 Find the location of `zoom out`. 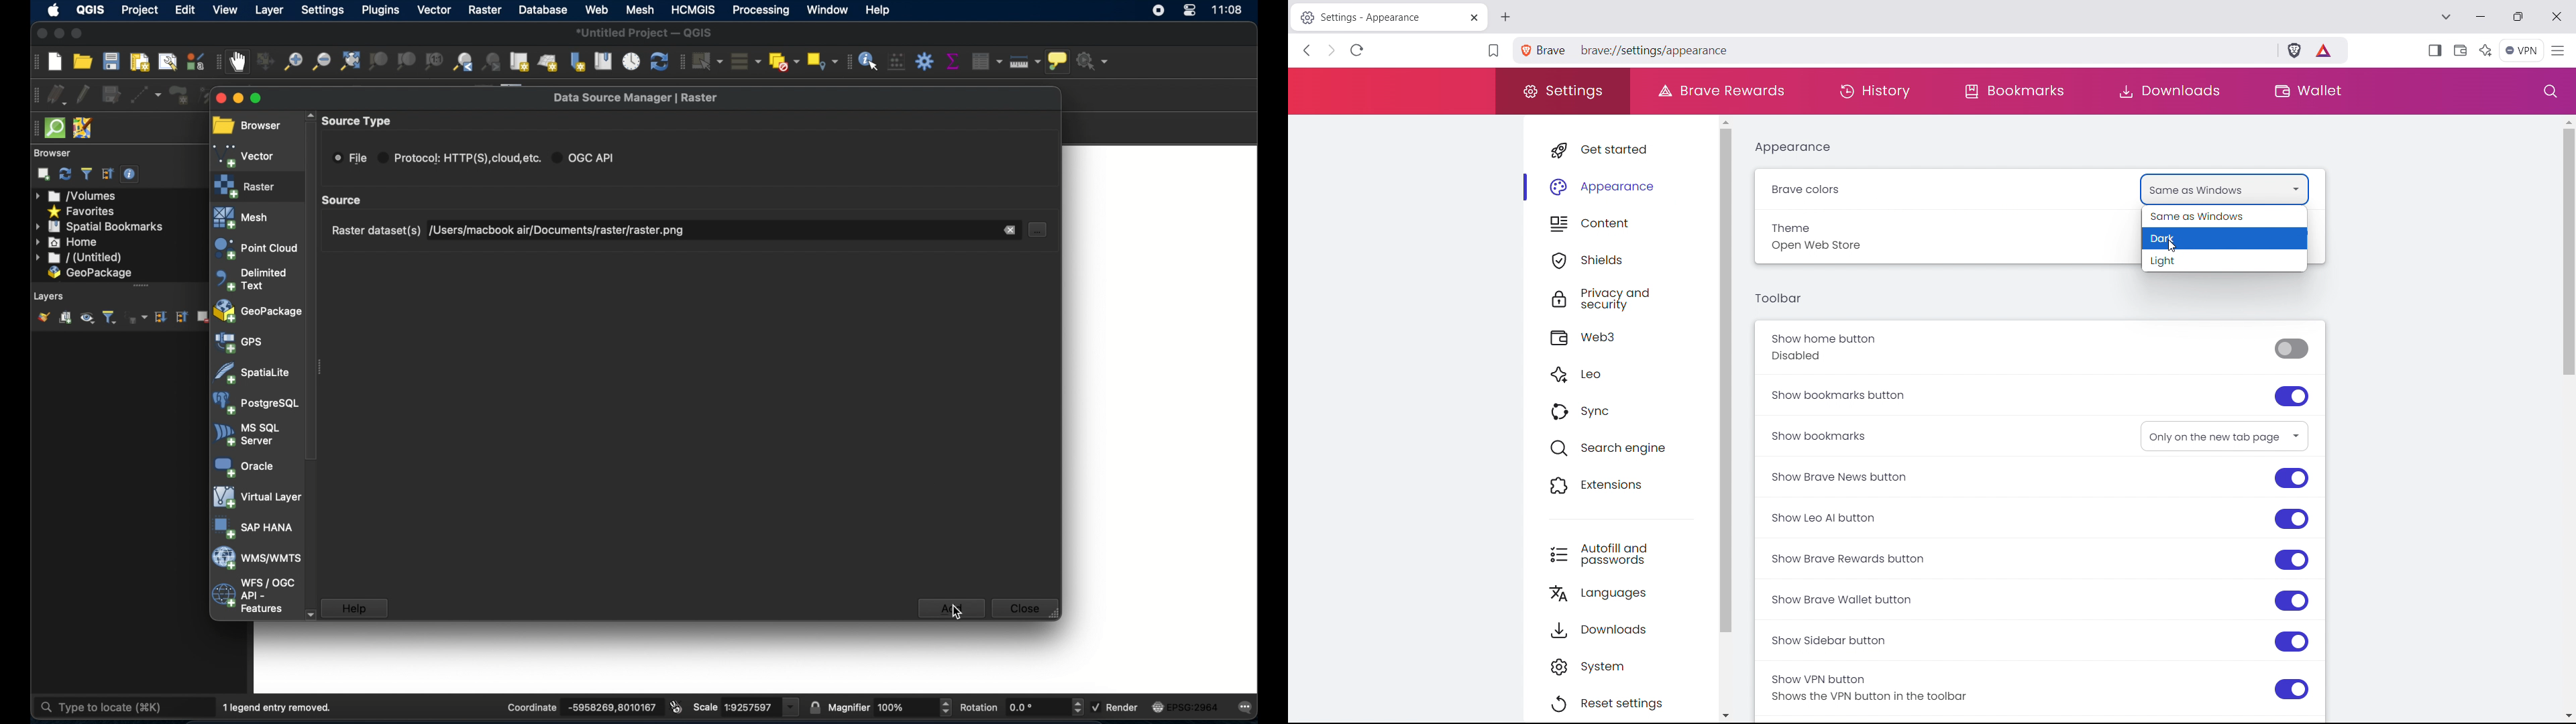

zoom out is located at coordinates (321, 61).